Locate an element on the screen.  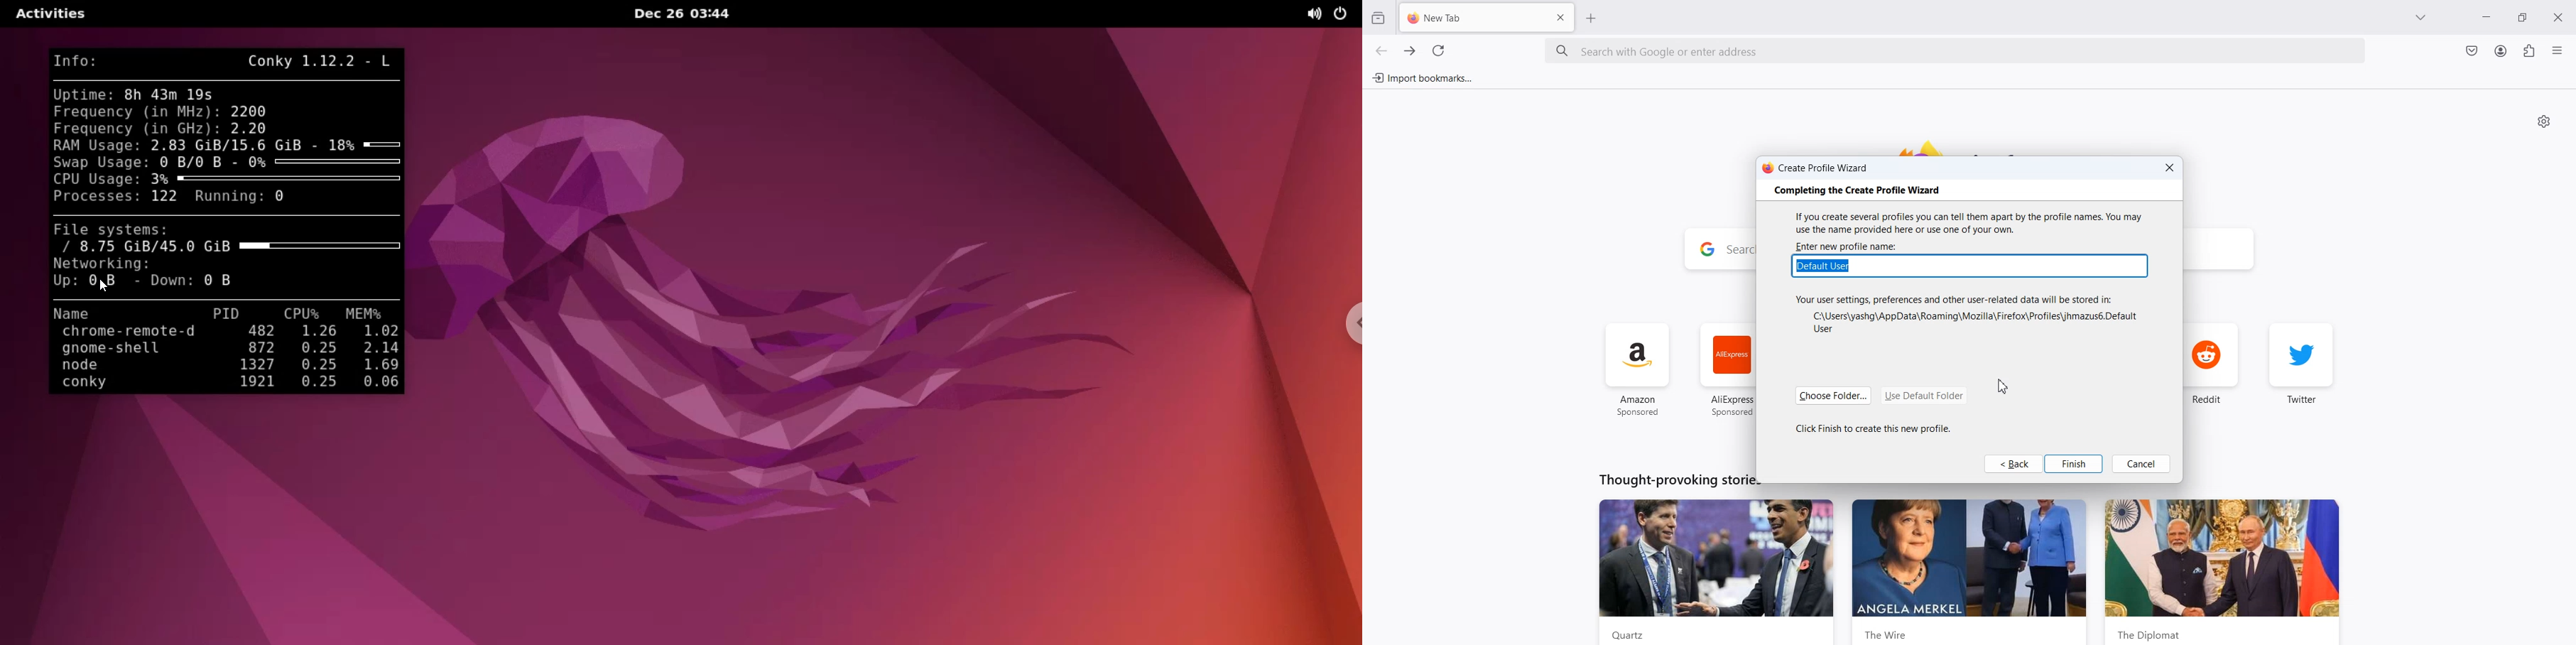
Typing Window is located at coordinates (1972, 267).